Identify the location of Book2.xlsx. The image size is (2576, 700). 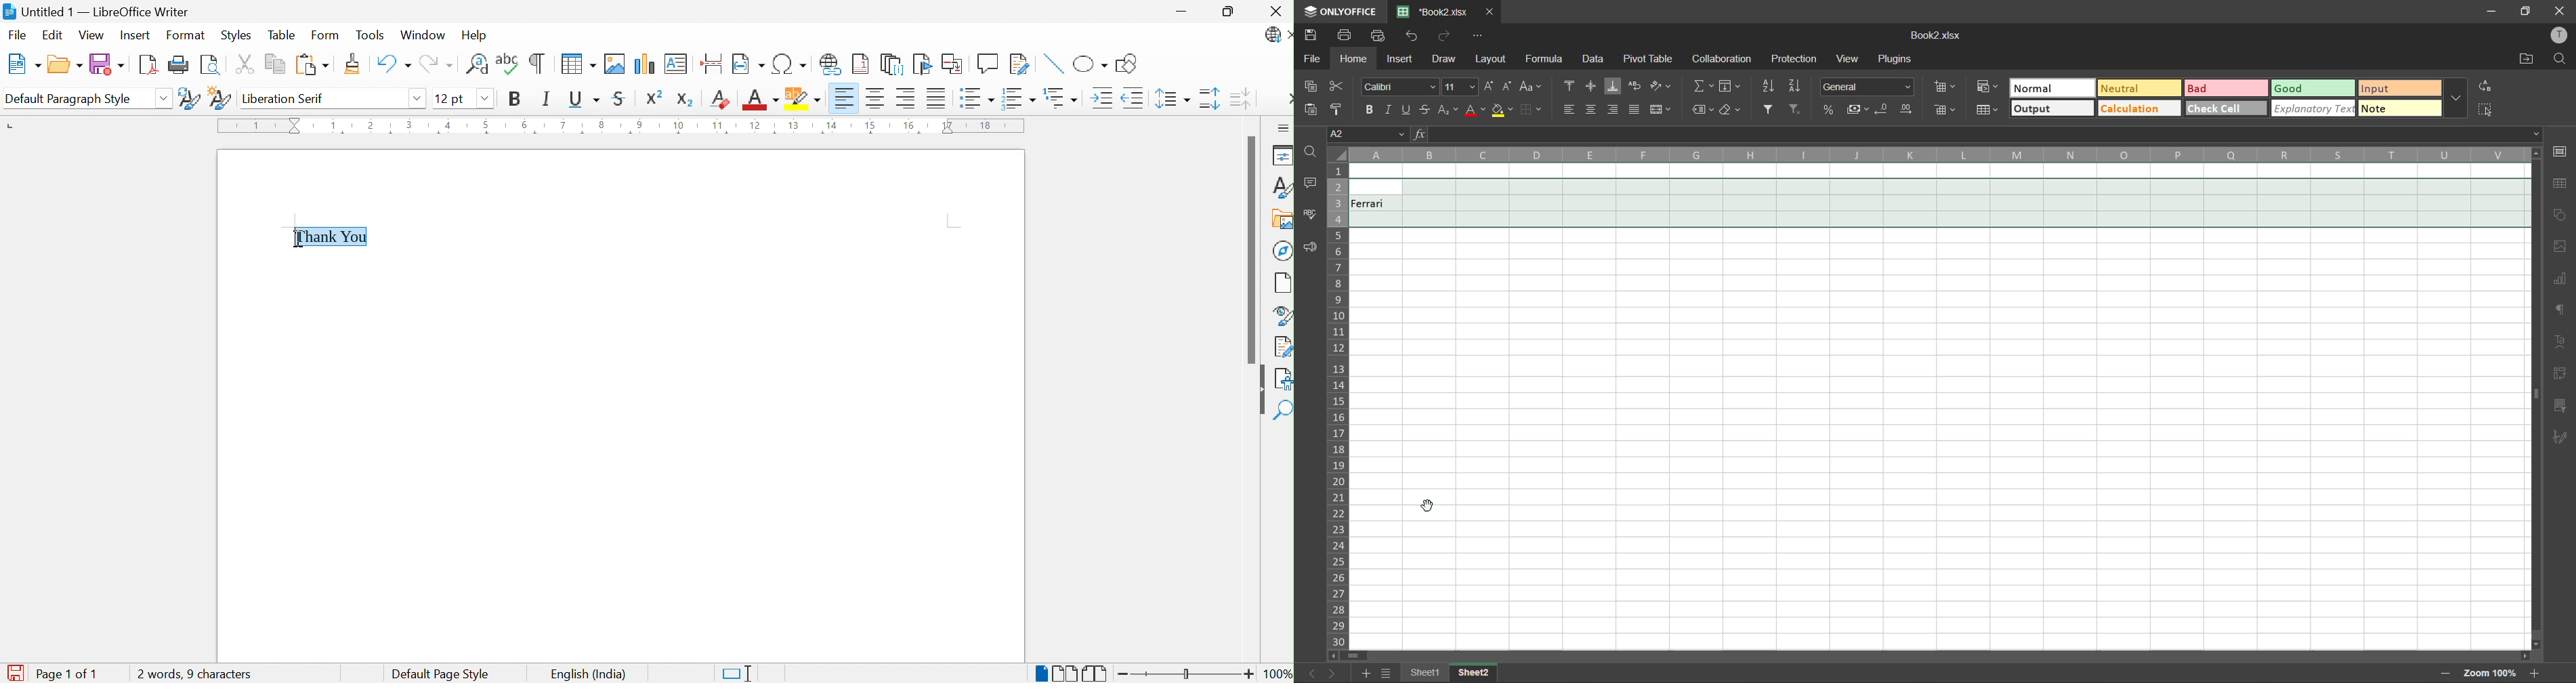
(1936, 35).